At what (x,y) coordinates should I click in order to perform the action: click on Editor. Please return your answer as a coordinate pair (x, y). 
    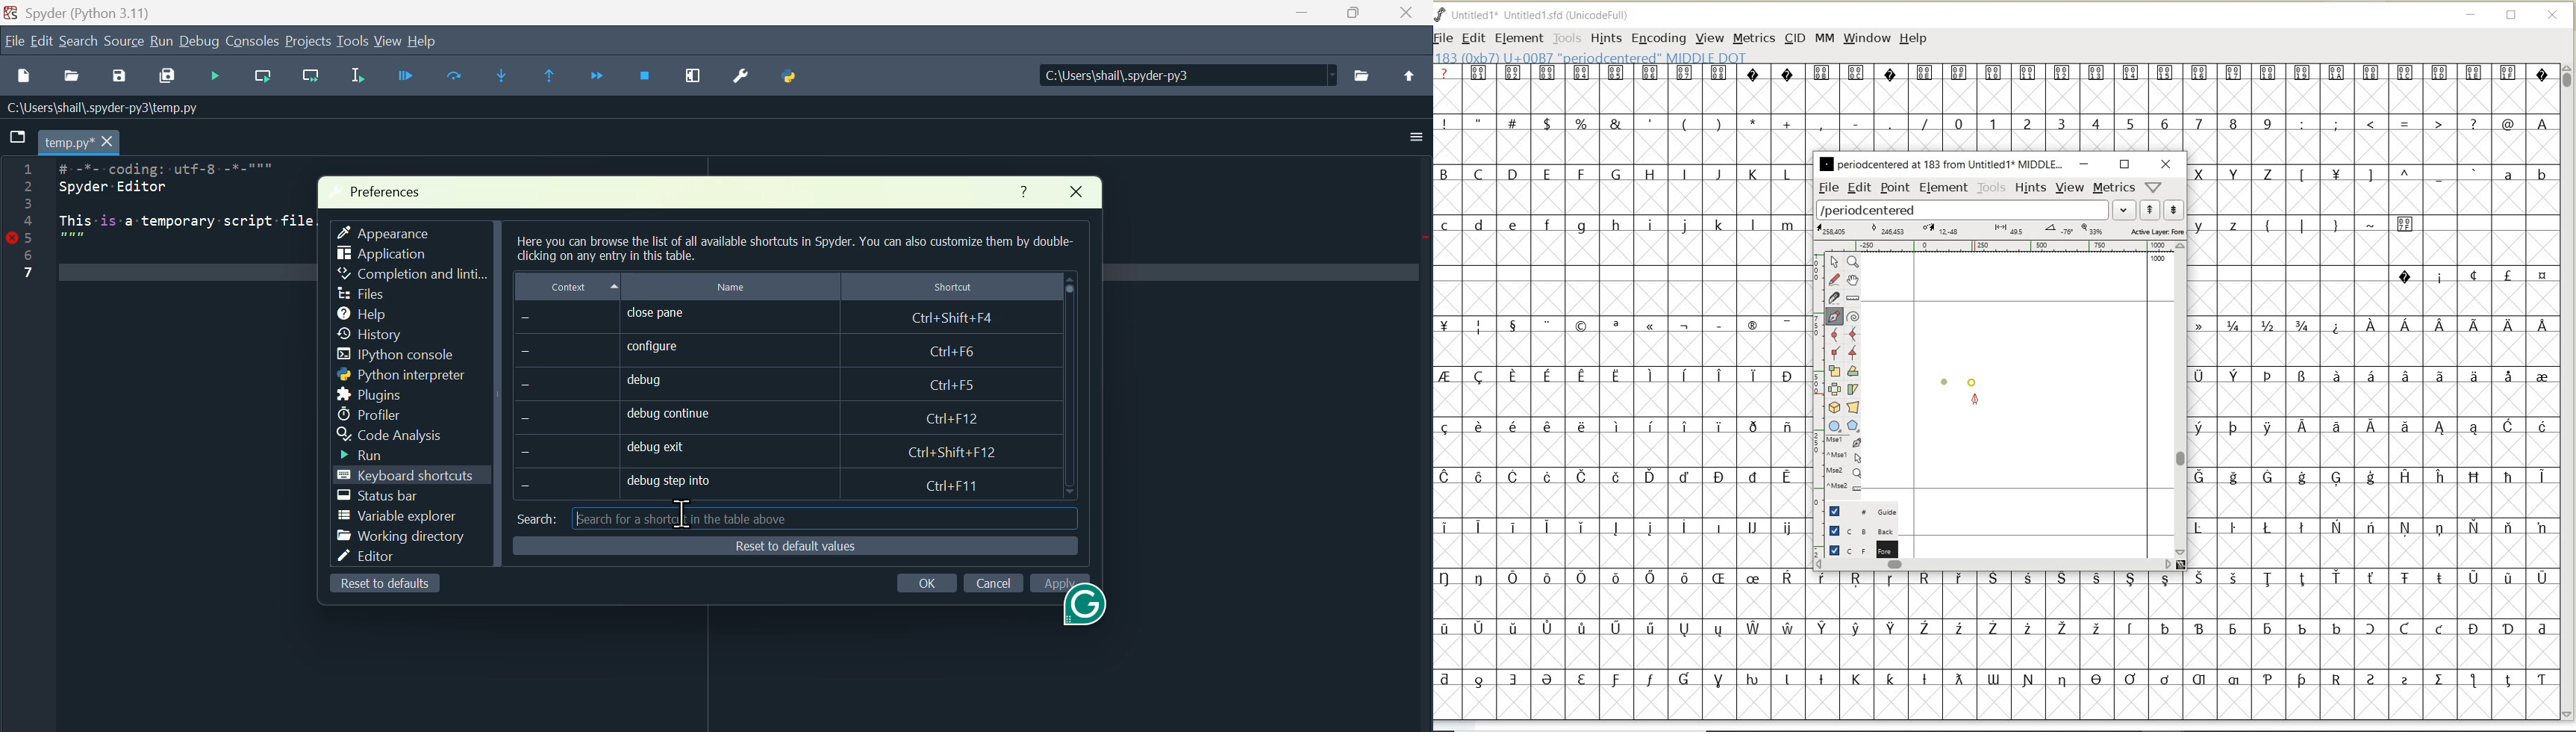
    Looking at the image, I should click on (375, 556).